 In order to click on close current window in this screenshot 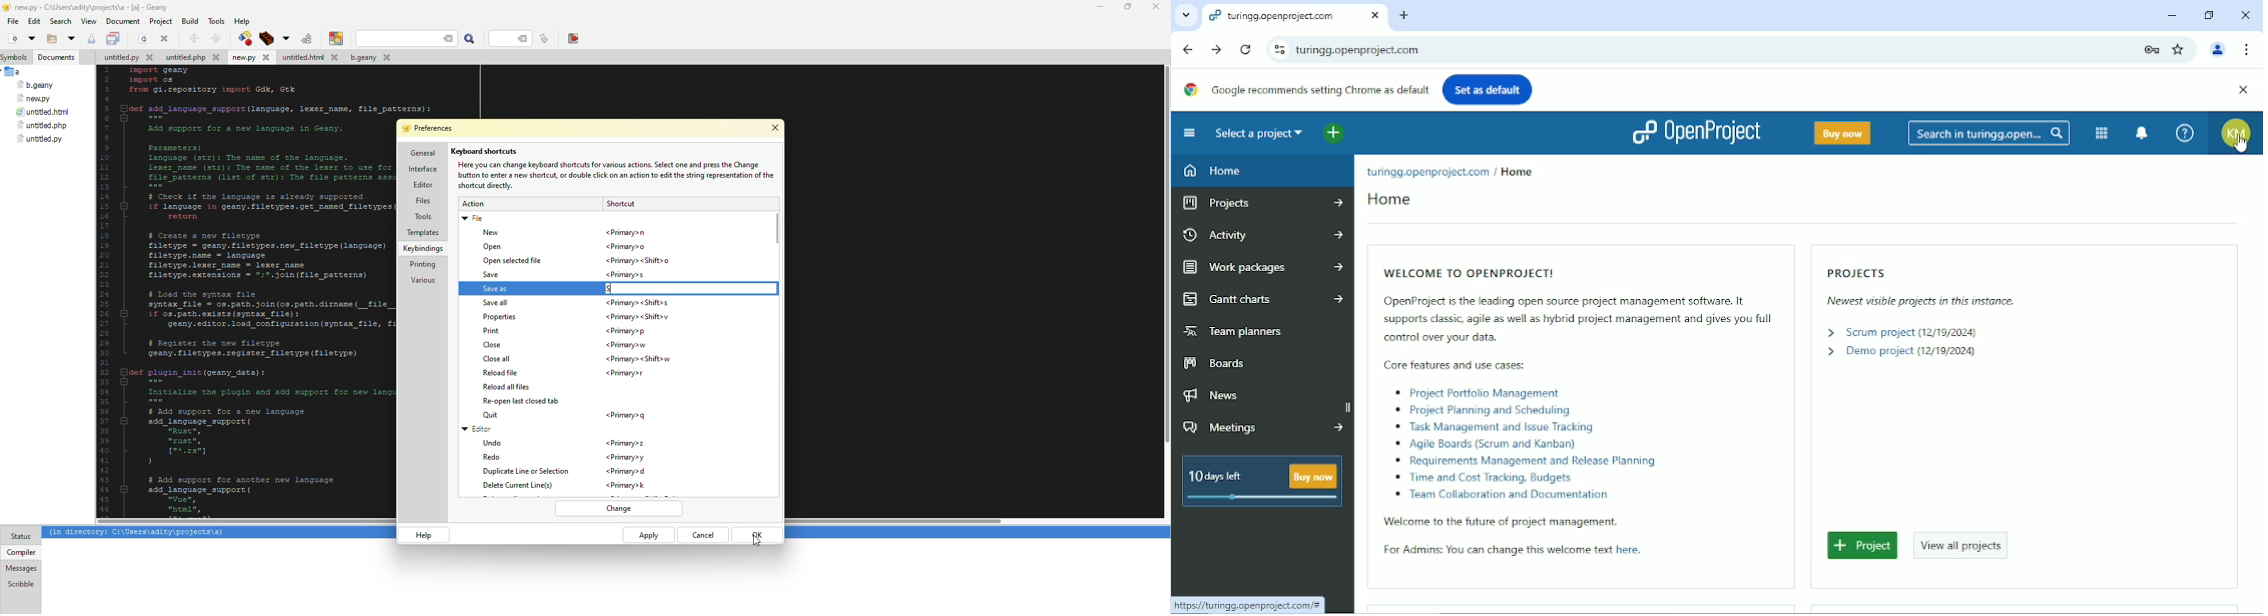, I will do `click(1375, 16)`.